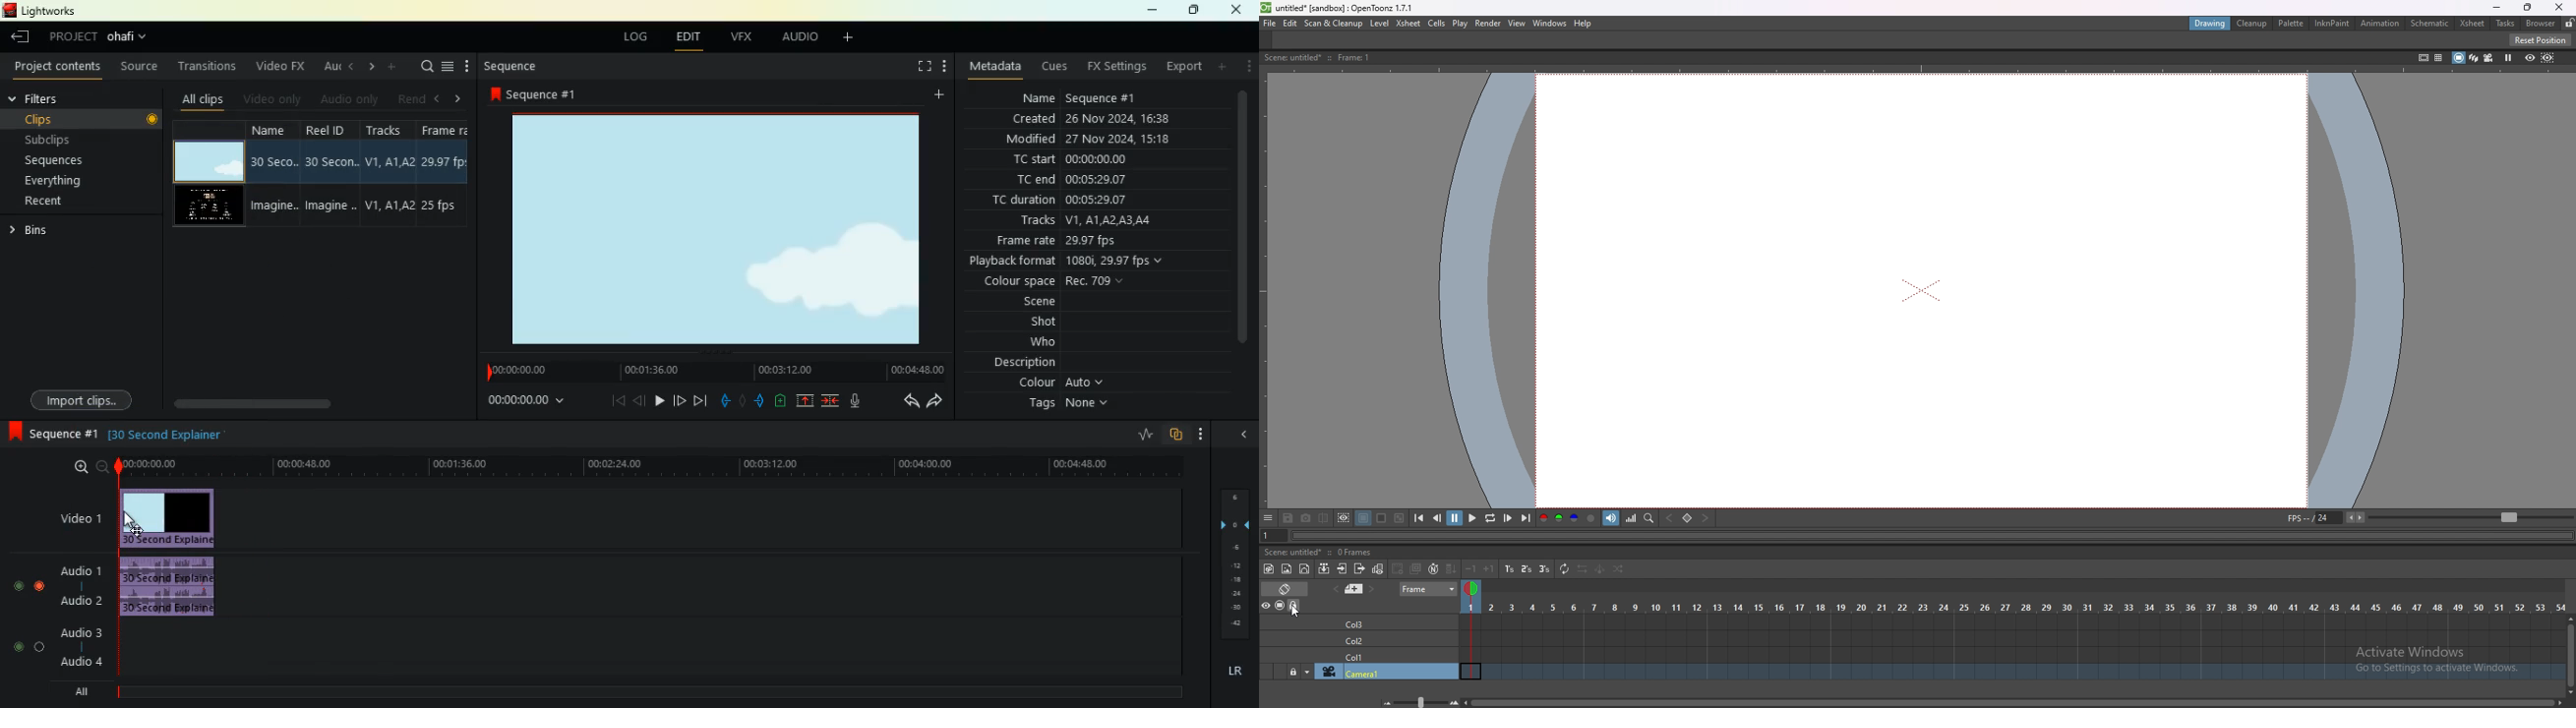 The width and height of the screenshot is (2576, 728). Describe the element at coordinates (938, 400) in the screenshot. I see `forward` at that location.